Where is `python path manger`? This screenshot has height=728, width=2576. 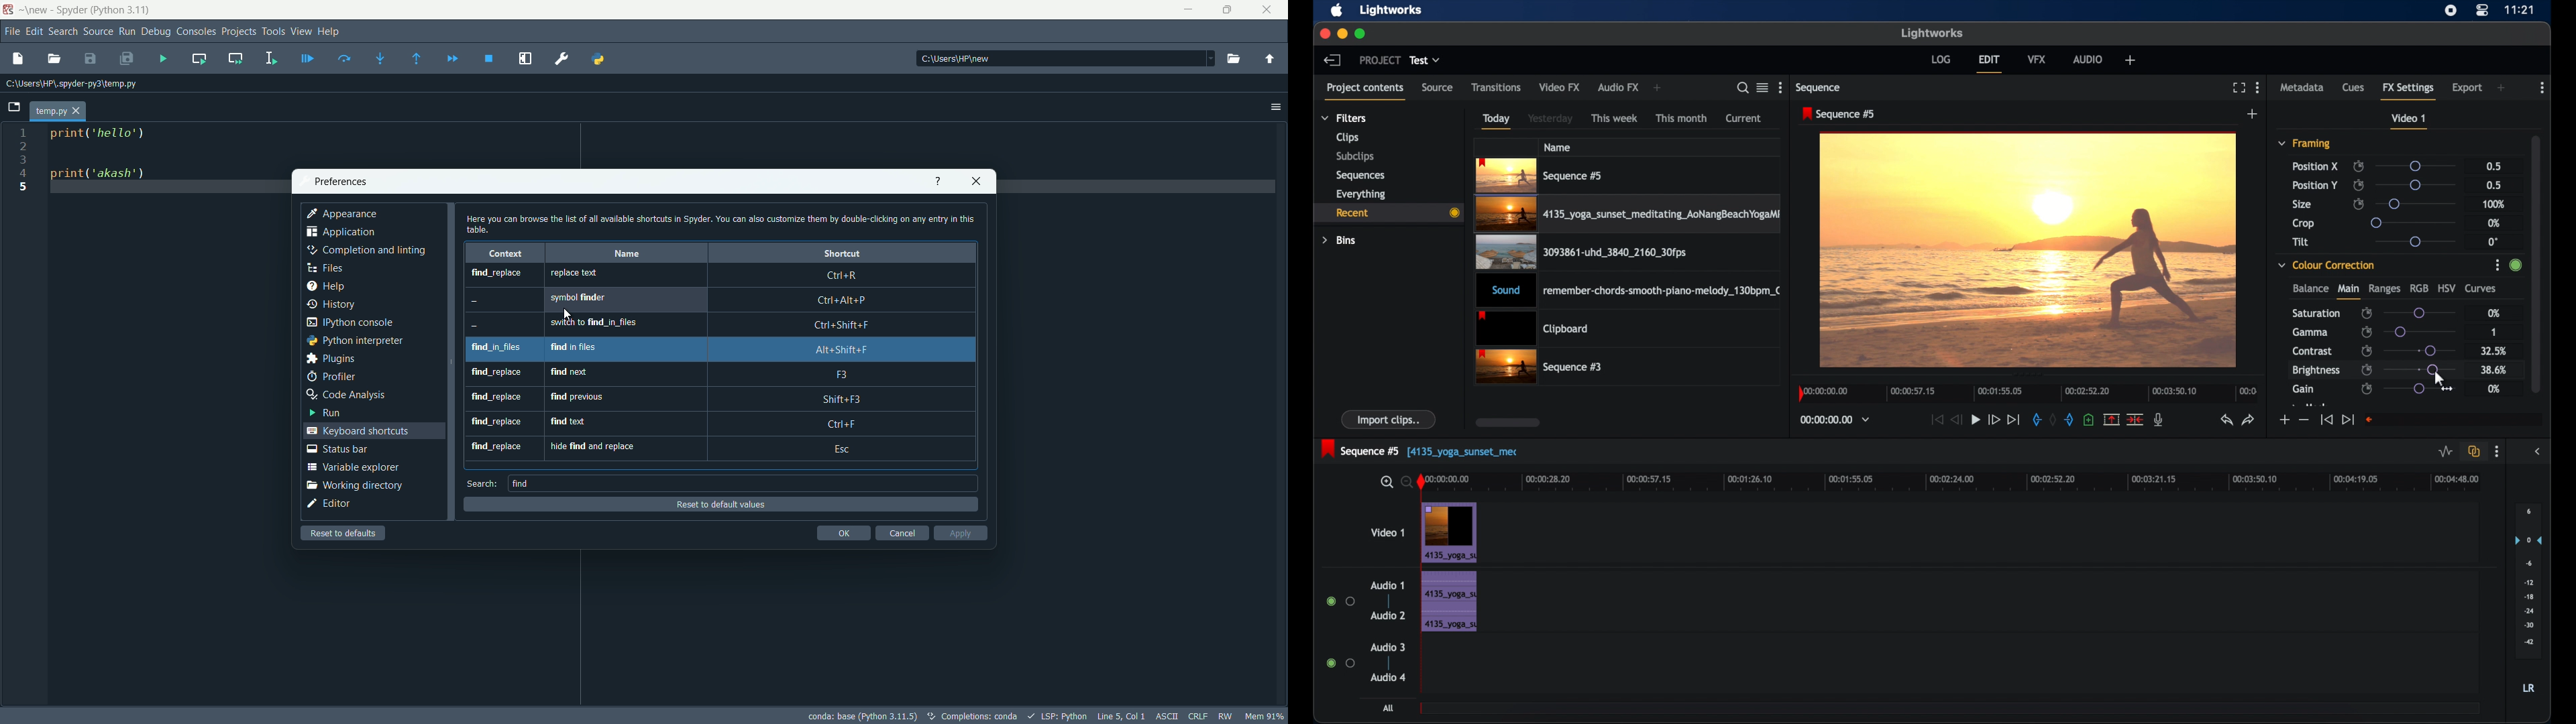
python path manger is located at coordinates (599, 62).